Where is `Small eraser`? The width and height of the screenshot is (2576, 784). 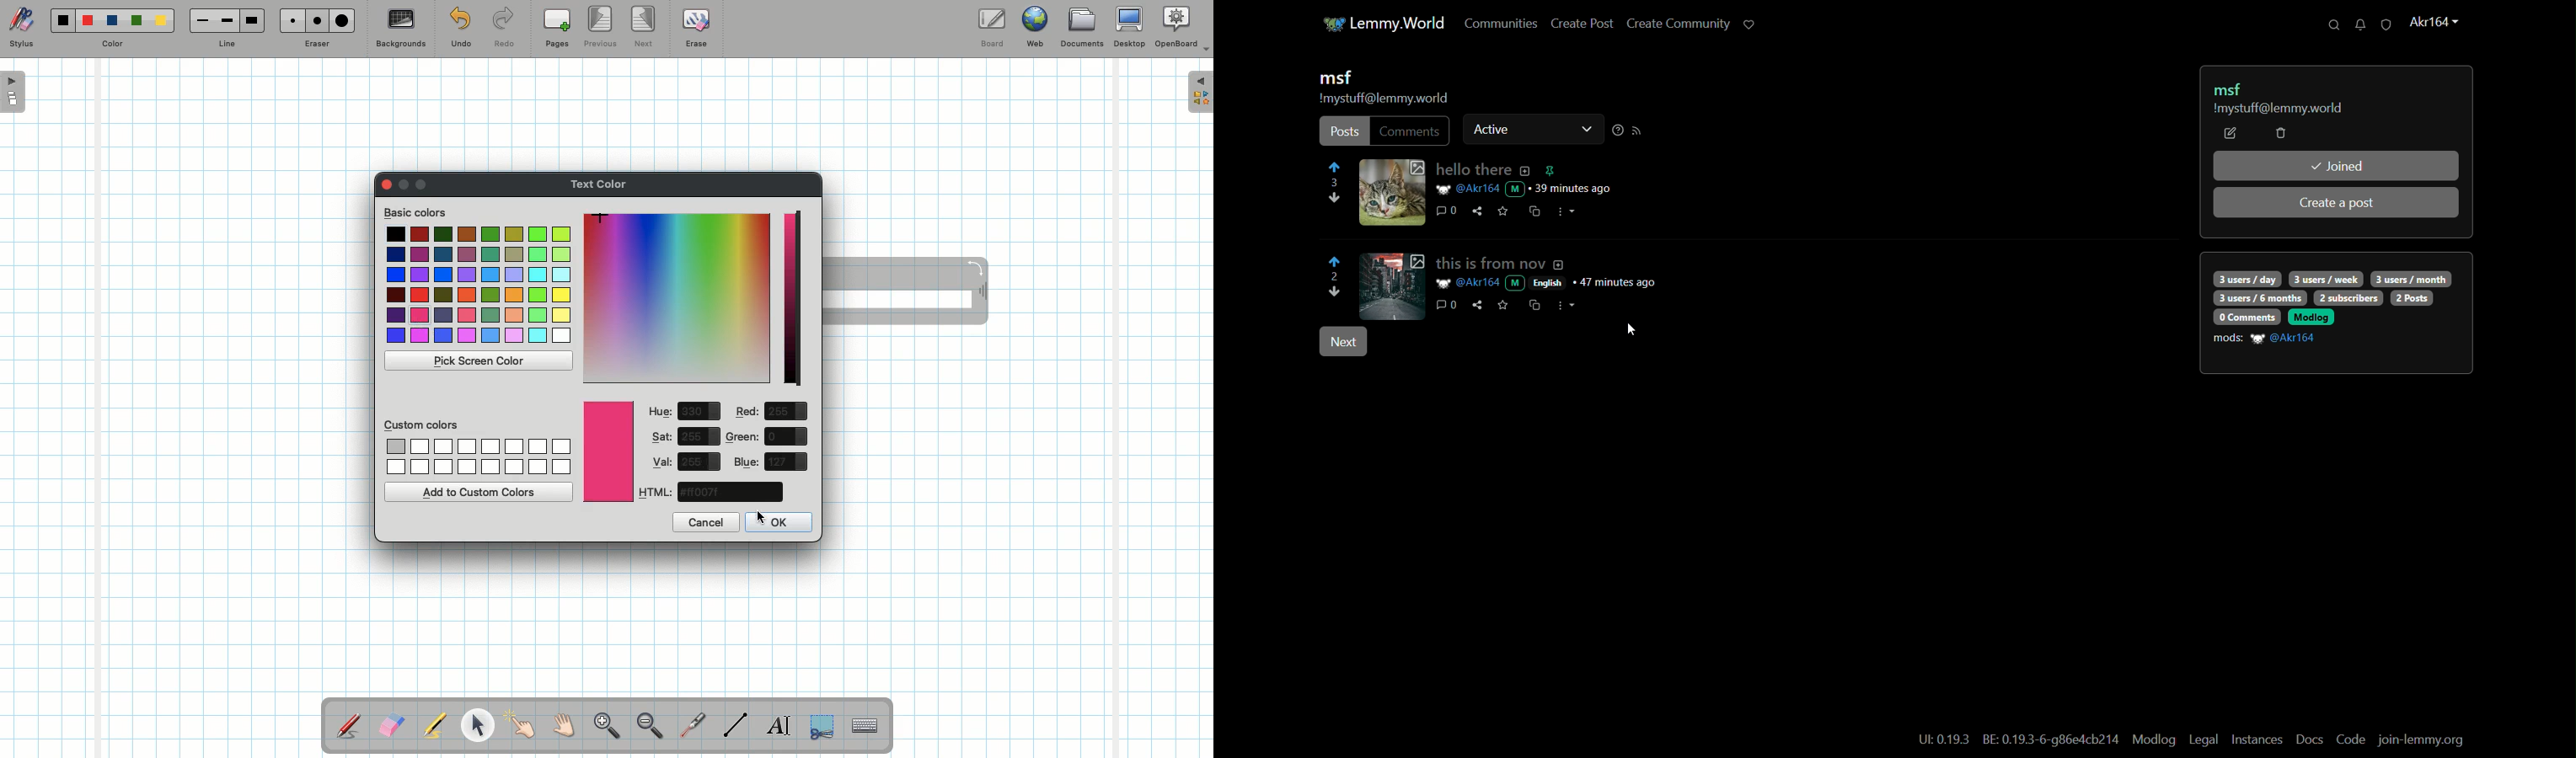 Small eraser is located at coordinates (288, 20).